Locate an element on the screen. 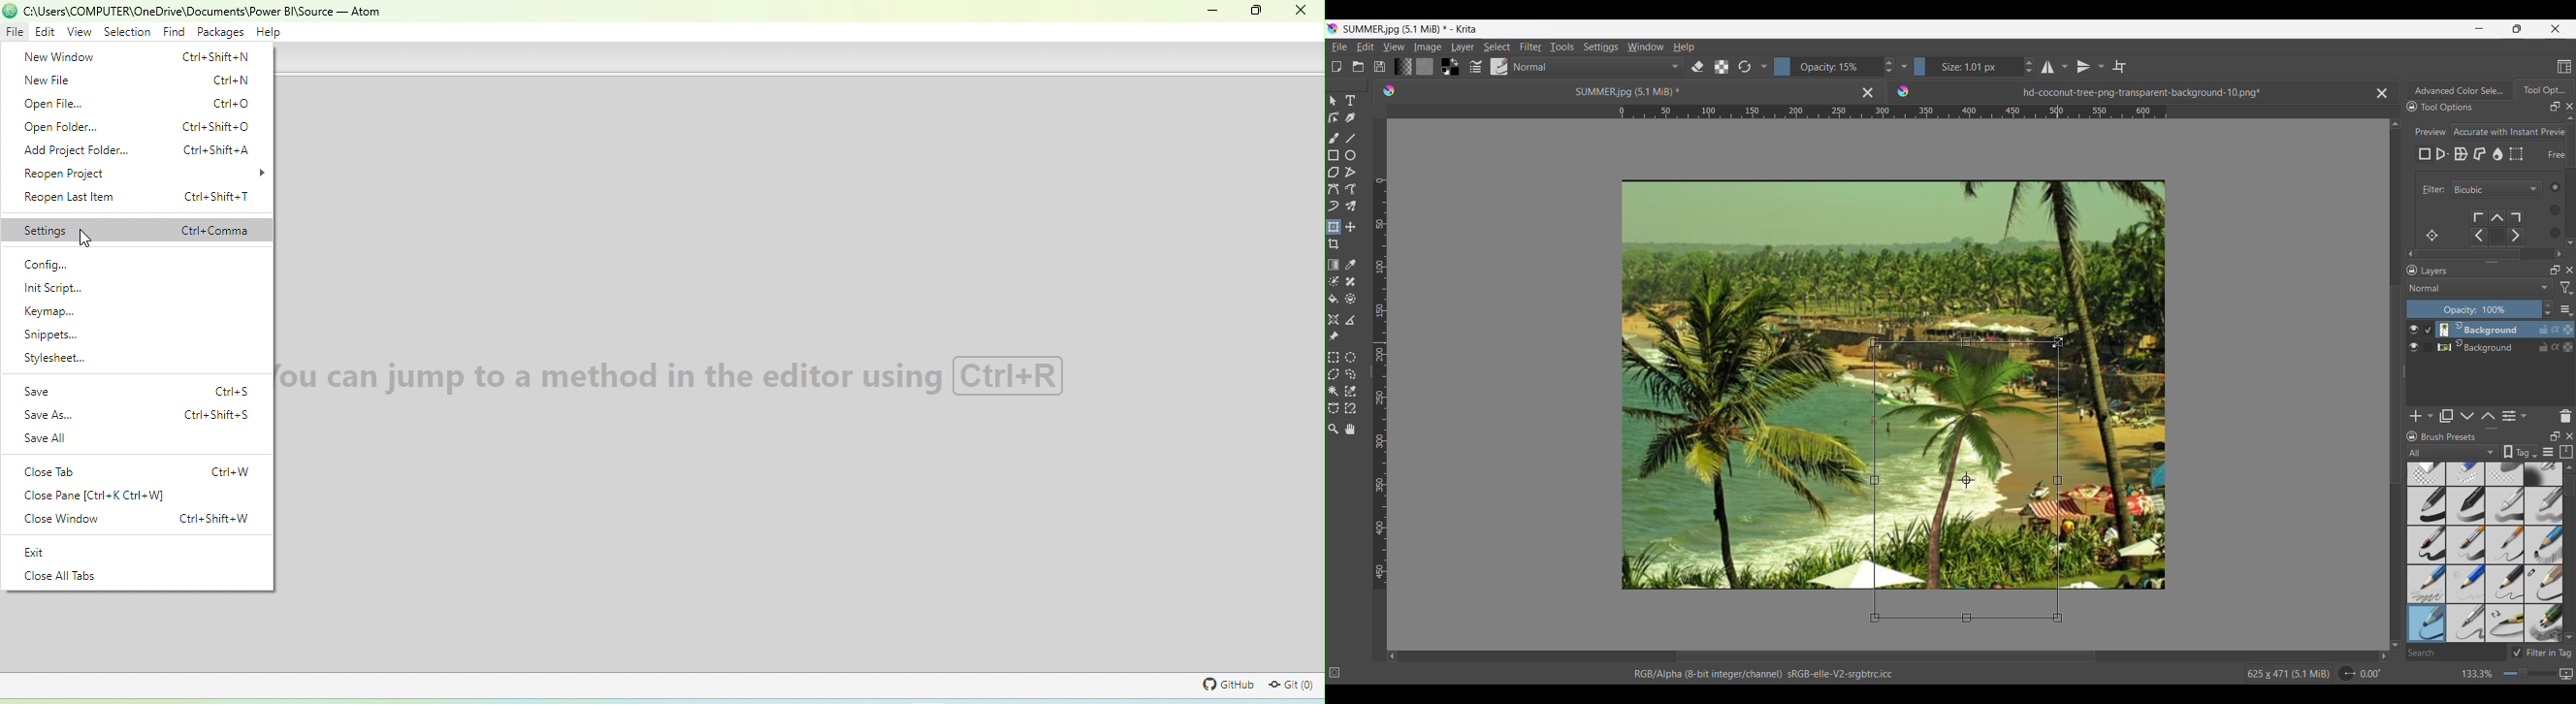 The image size is (2576, 728). Perspective is located at coordinates (2443, 154).